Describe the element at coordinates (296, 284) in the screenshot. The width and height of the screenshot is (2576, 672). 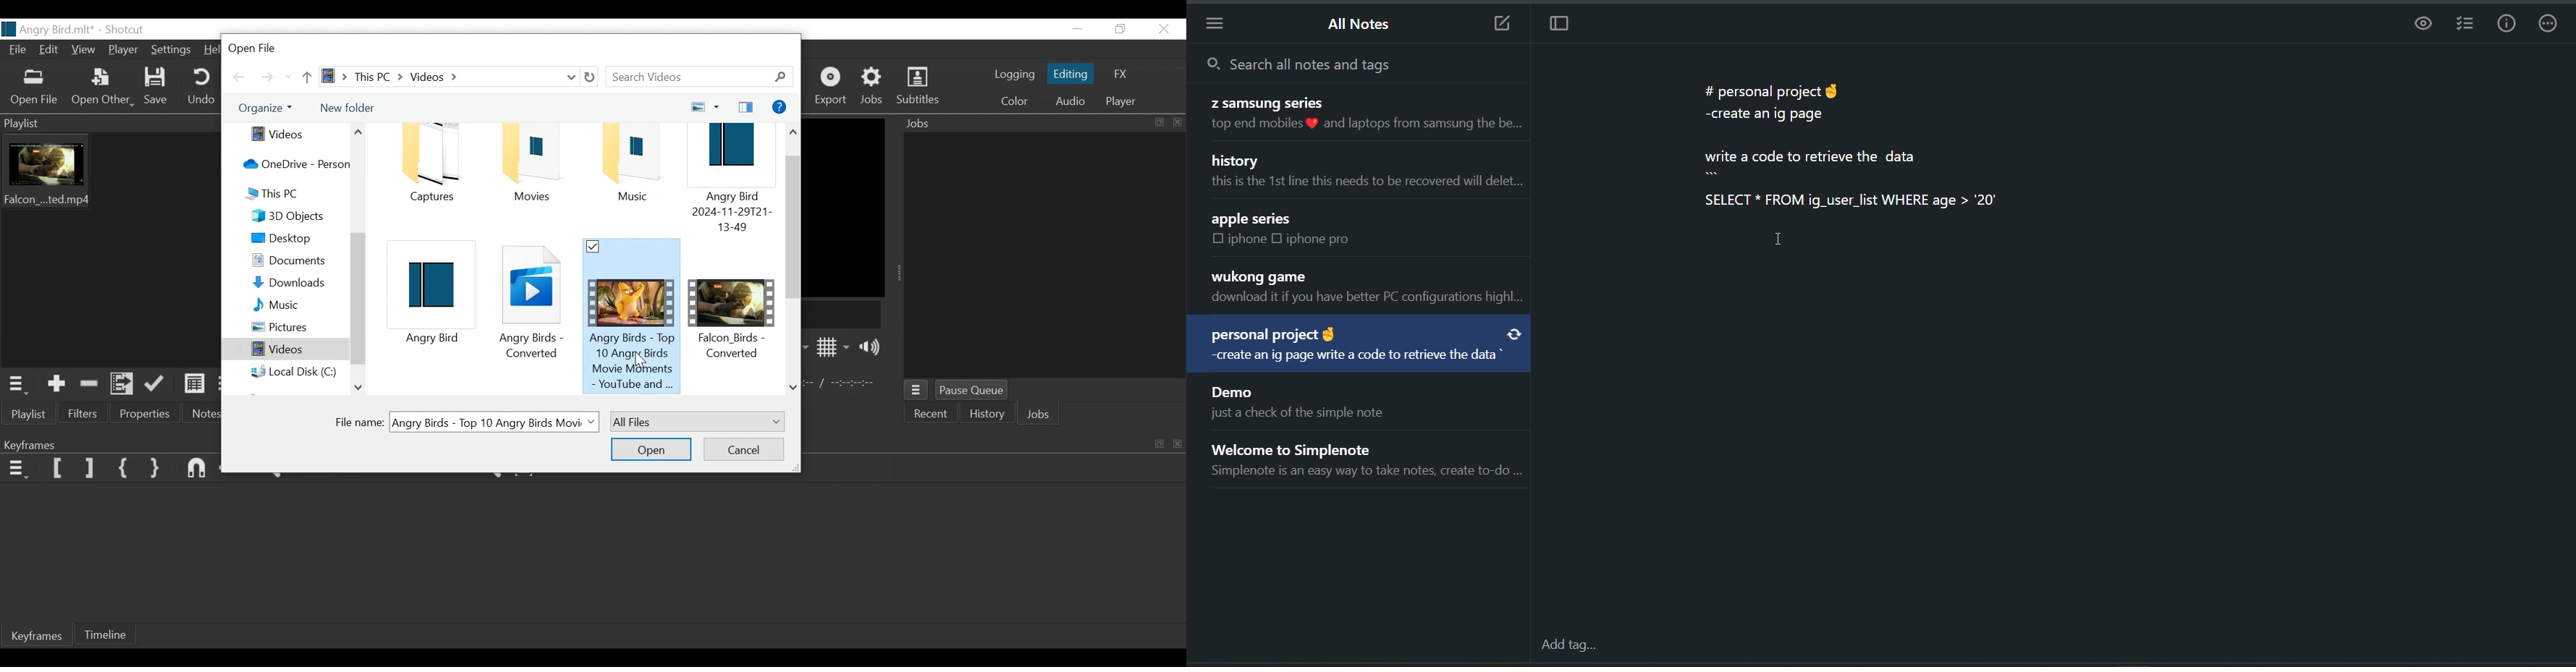
I see `Download` at that location.